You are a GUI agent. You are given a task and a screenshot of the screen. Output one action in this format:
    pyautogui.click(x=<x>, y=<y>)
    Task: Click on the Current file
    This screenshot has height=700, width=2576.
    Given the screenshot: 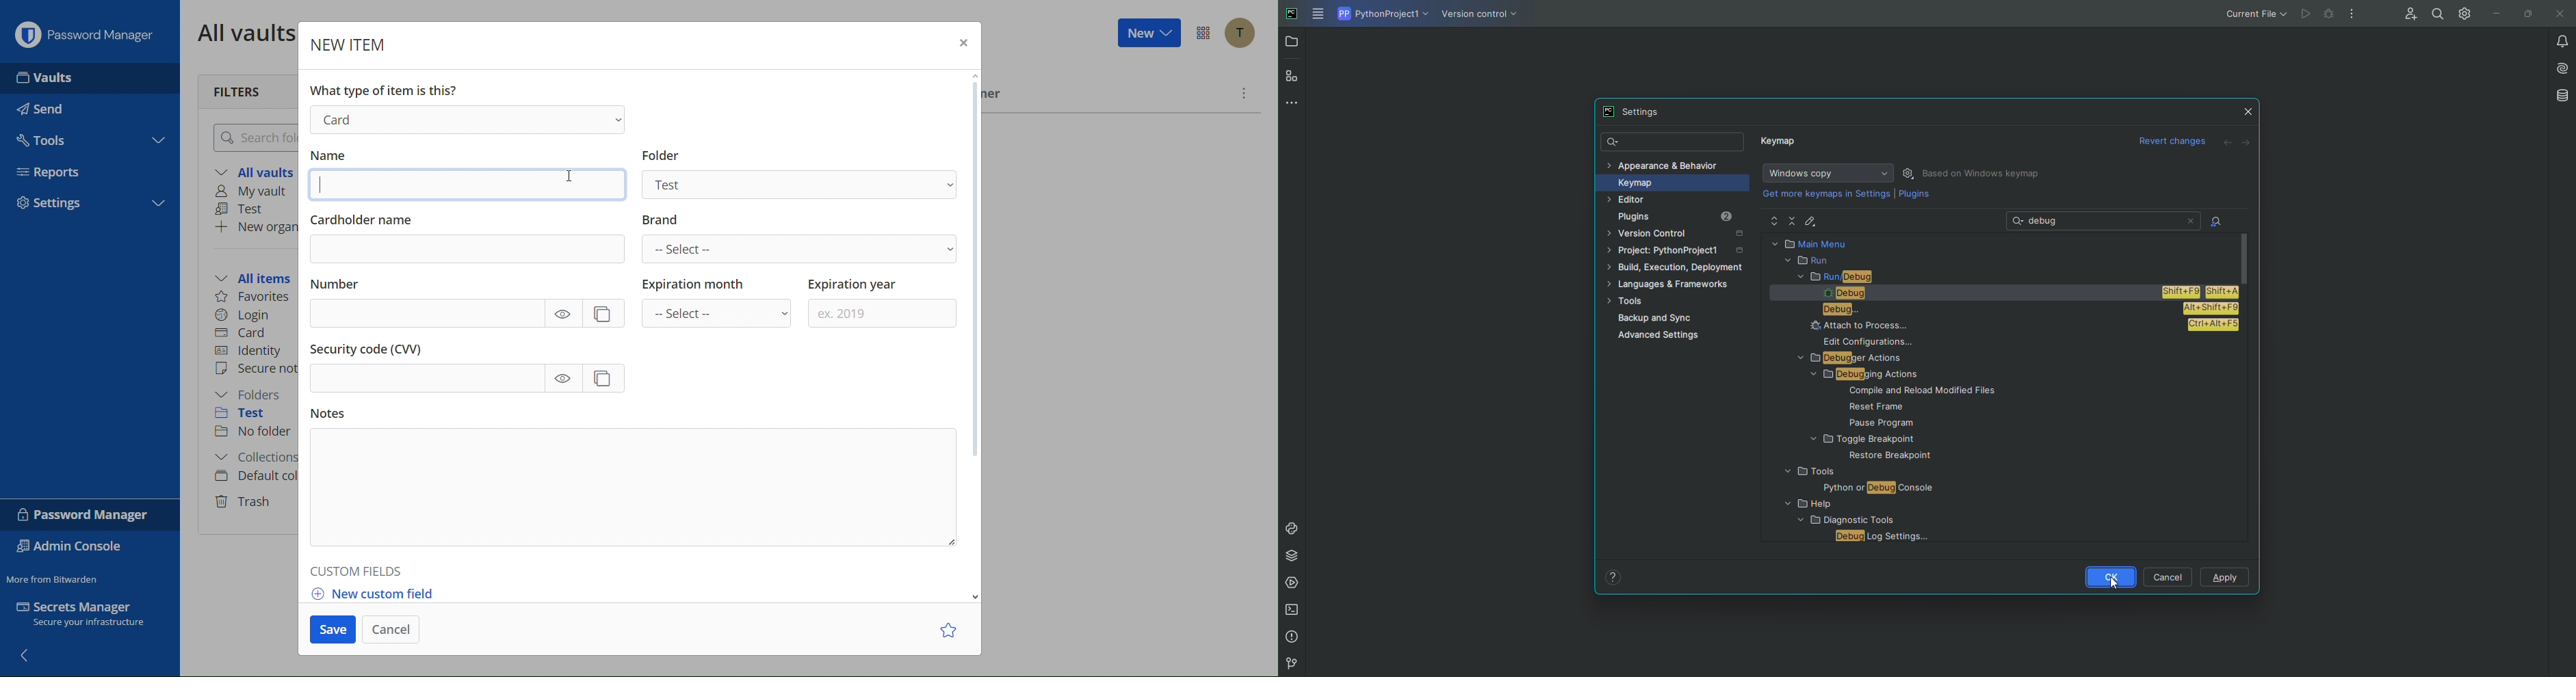 What is the action you would take?
    pyautogui.click(x=2255, y=14)
    